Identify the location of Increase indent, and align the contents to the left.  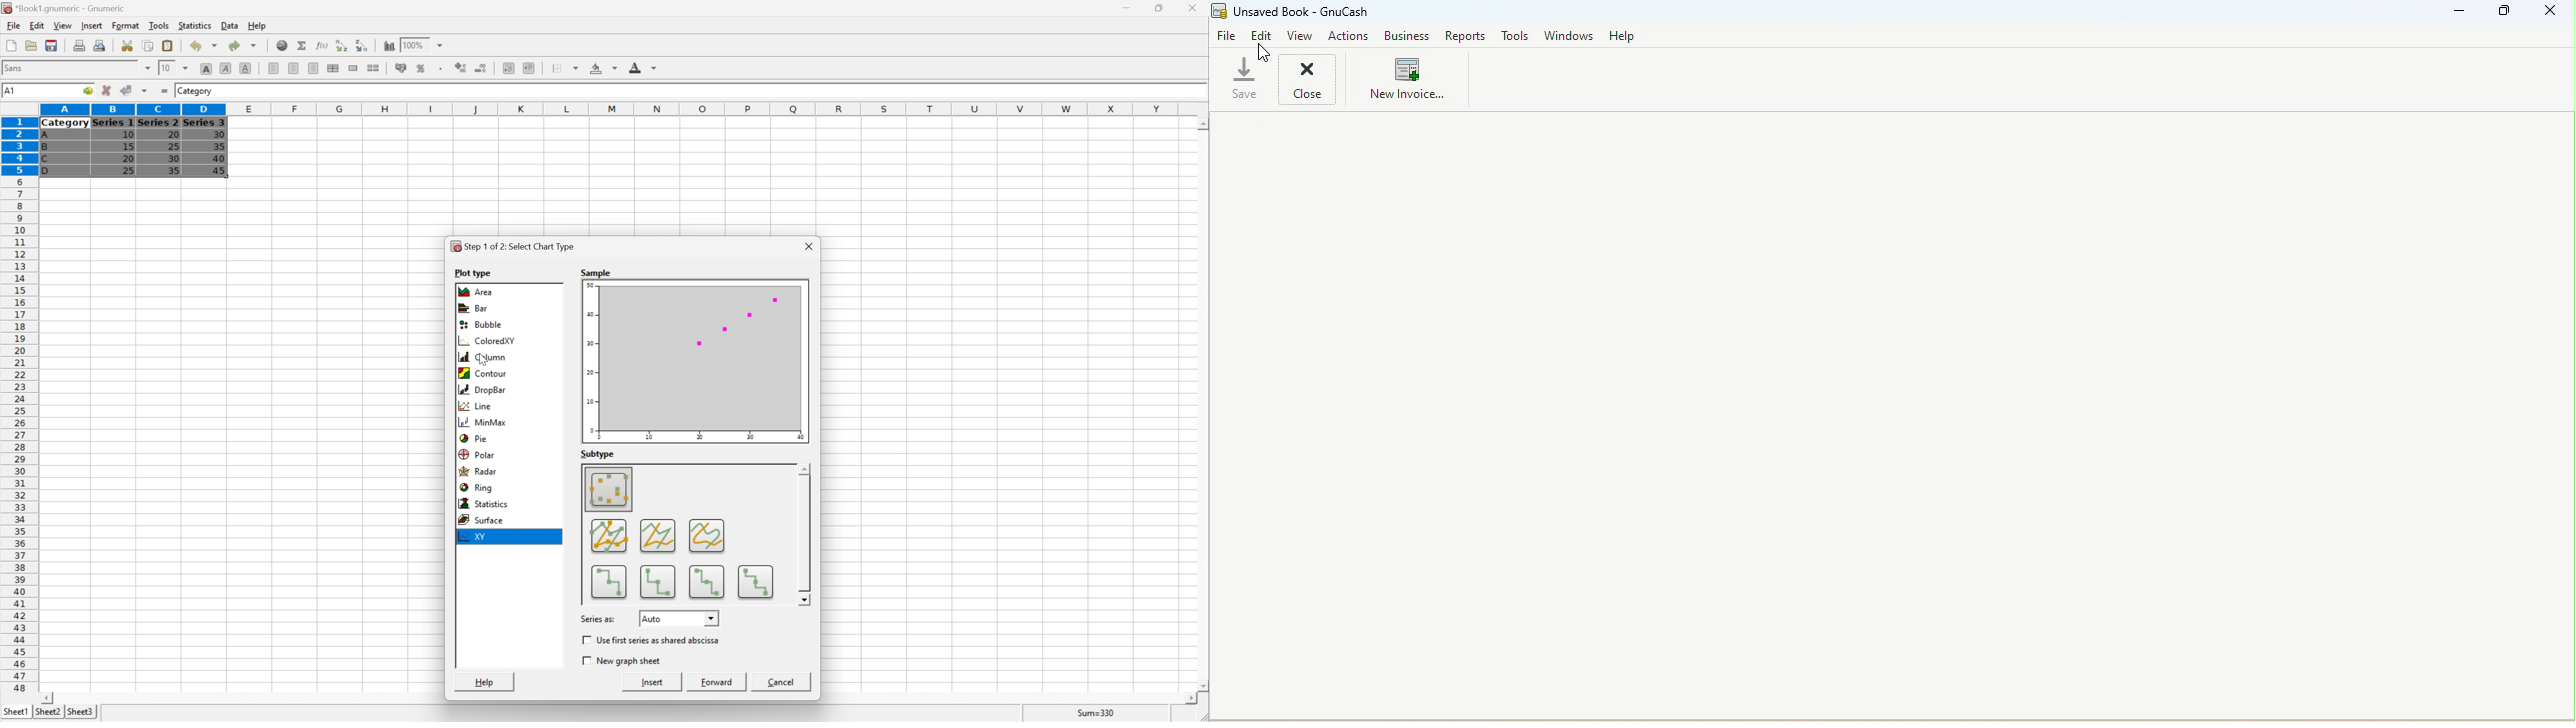
(529, 69).